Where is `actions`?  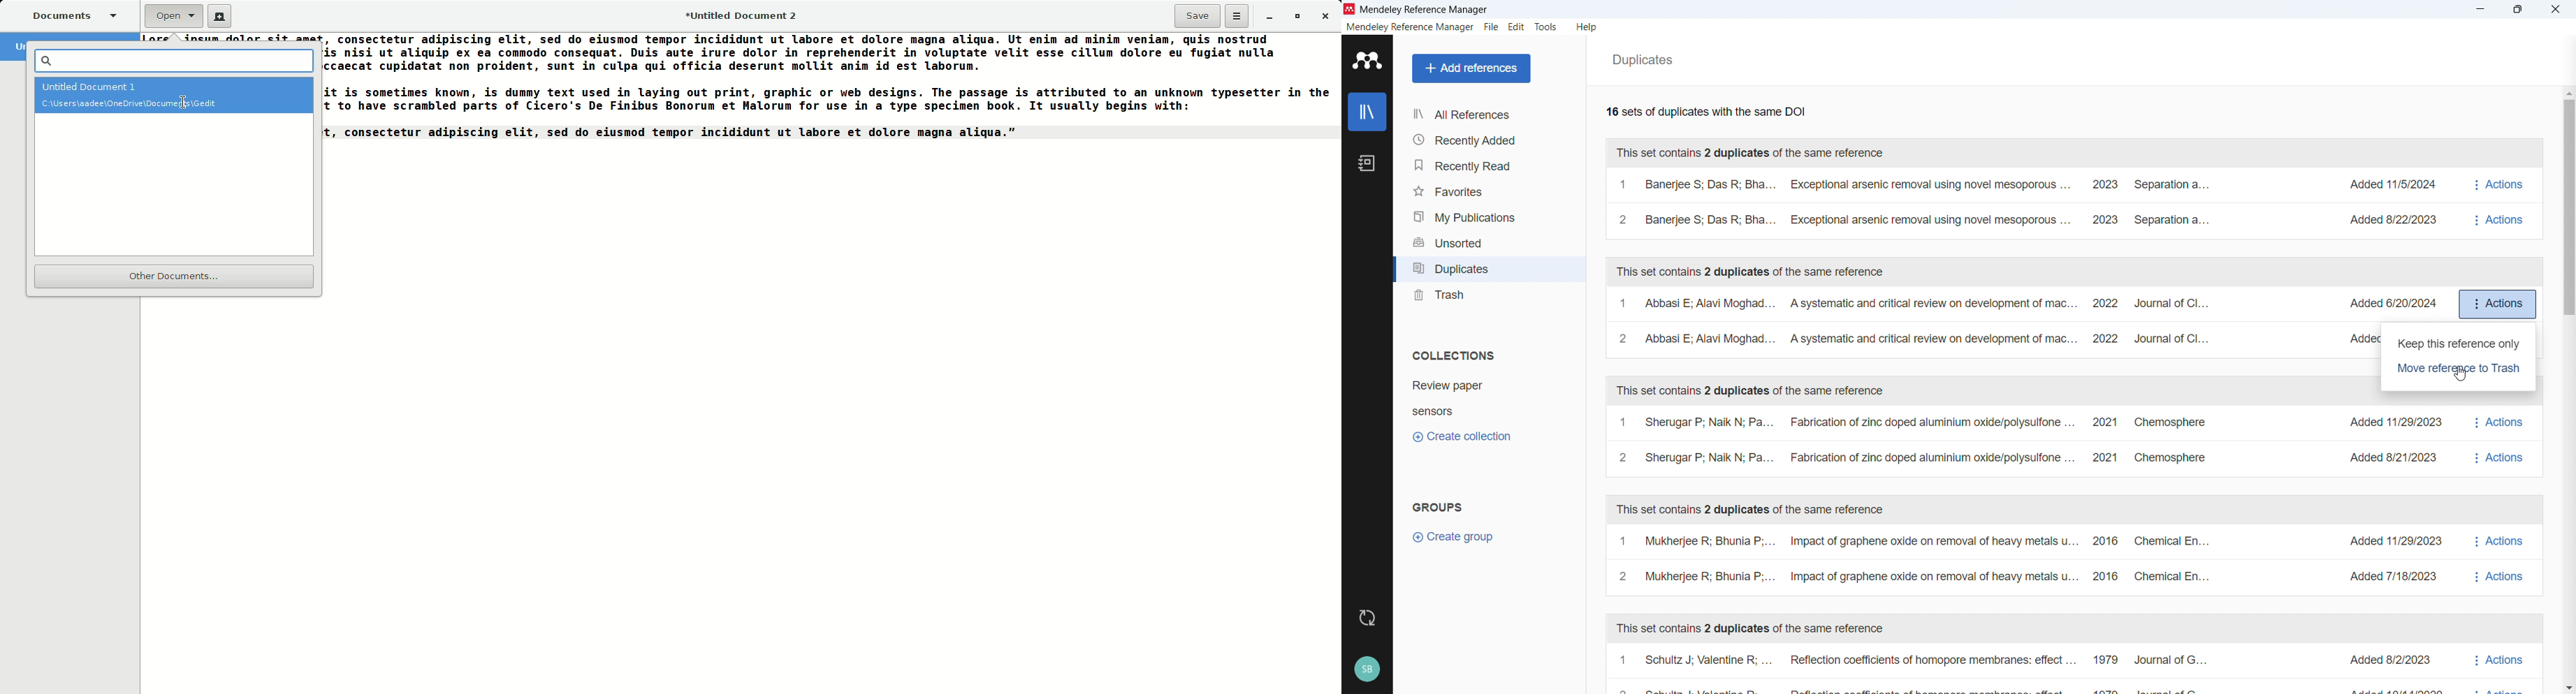
actions is located at coordinates (2498, 440).